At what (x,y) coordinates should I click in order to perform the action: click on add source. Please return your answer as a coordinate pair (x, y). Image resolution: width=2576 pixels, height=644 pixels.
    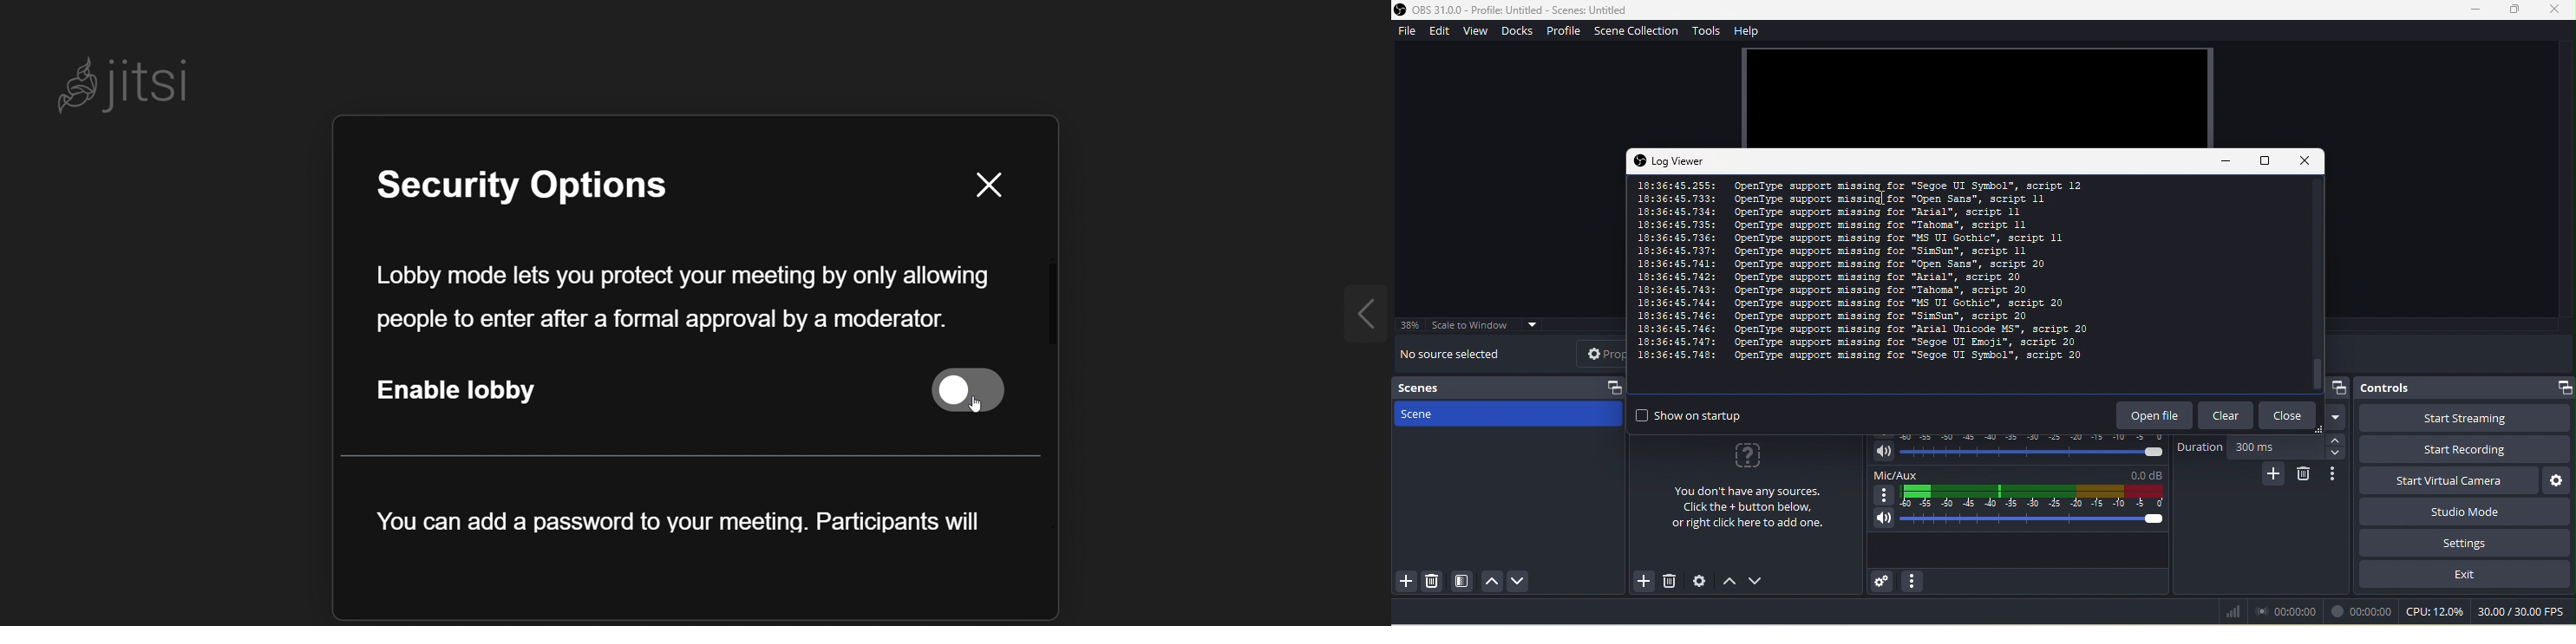
    Looking at the image, I should click on (1638, 583).